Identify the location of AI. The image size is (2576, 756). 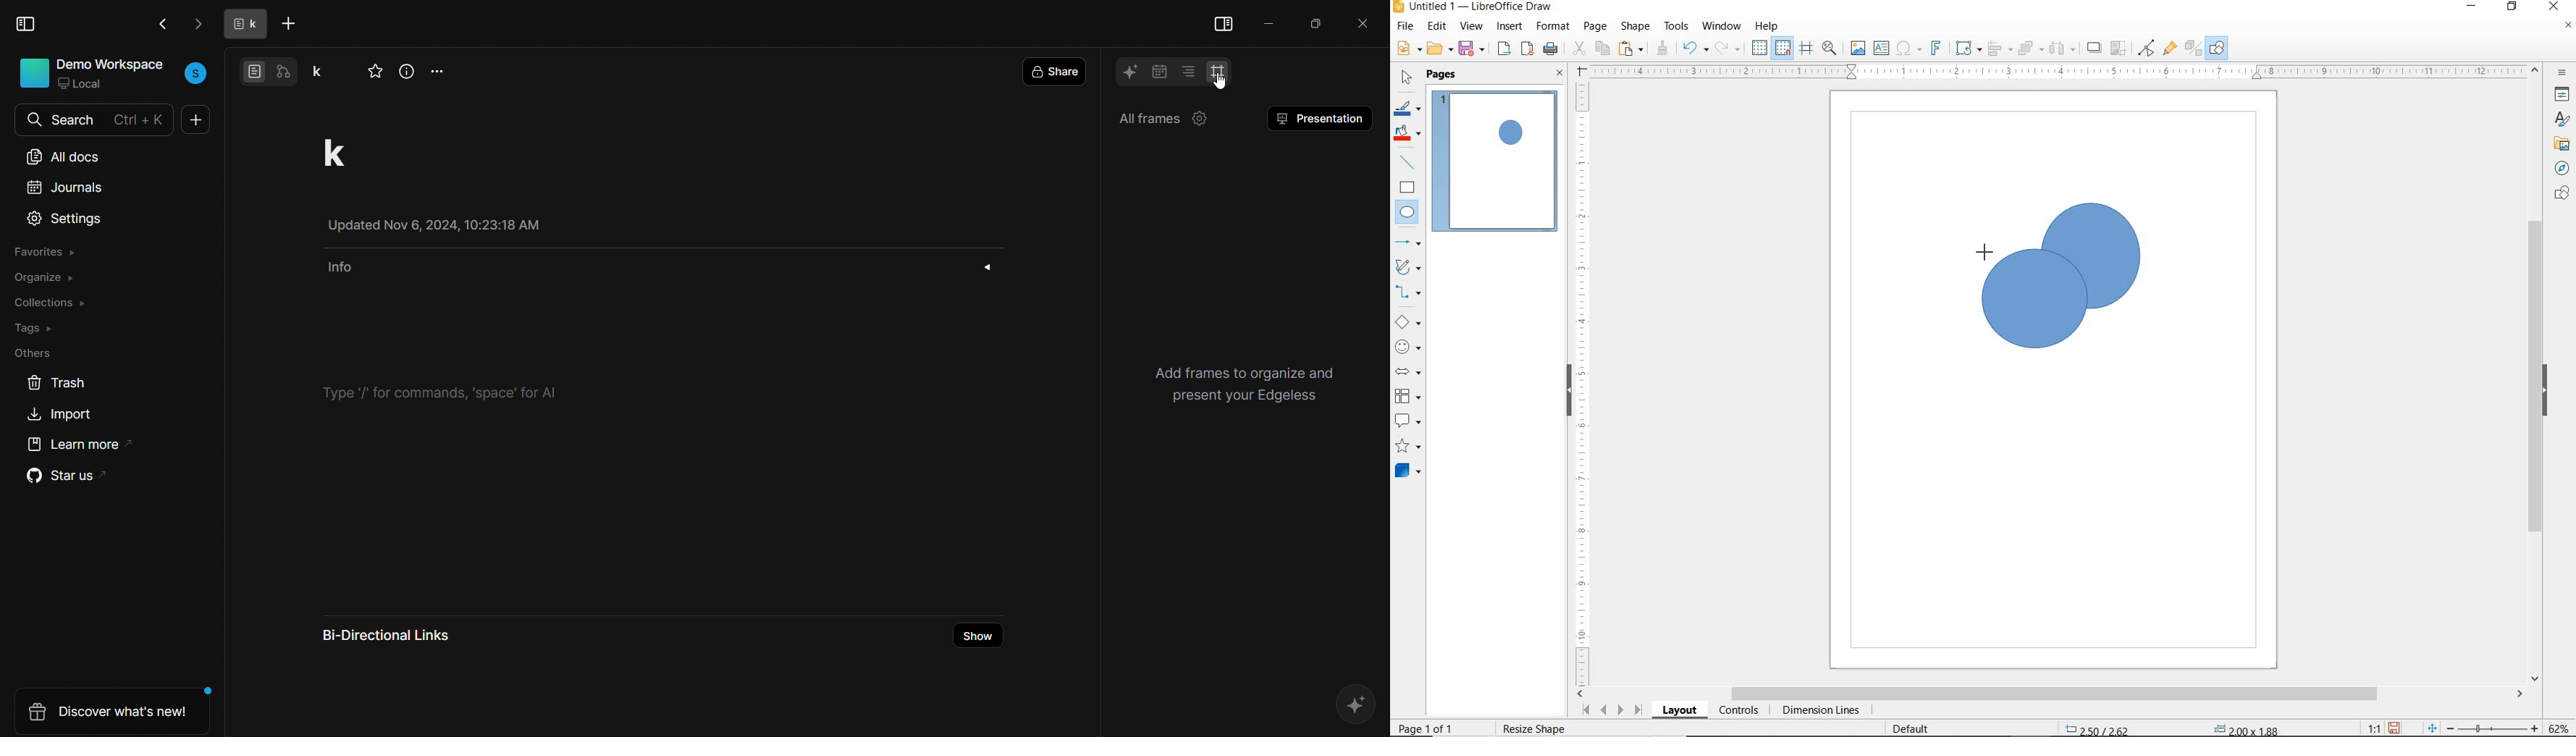
(1129, 70).